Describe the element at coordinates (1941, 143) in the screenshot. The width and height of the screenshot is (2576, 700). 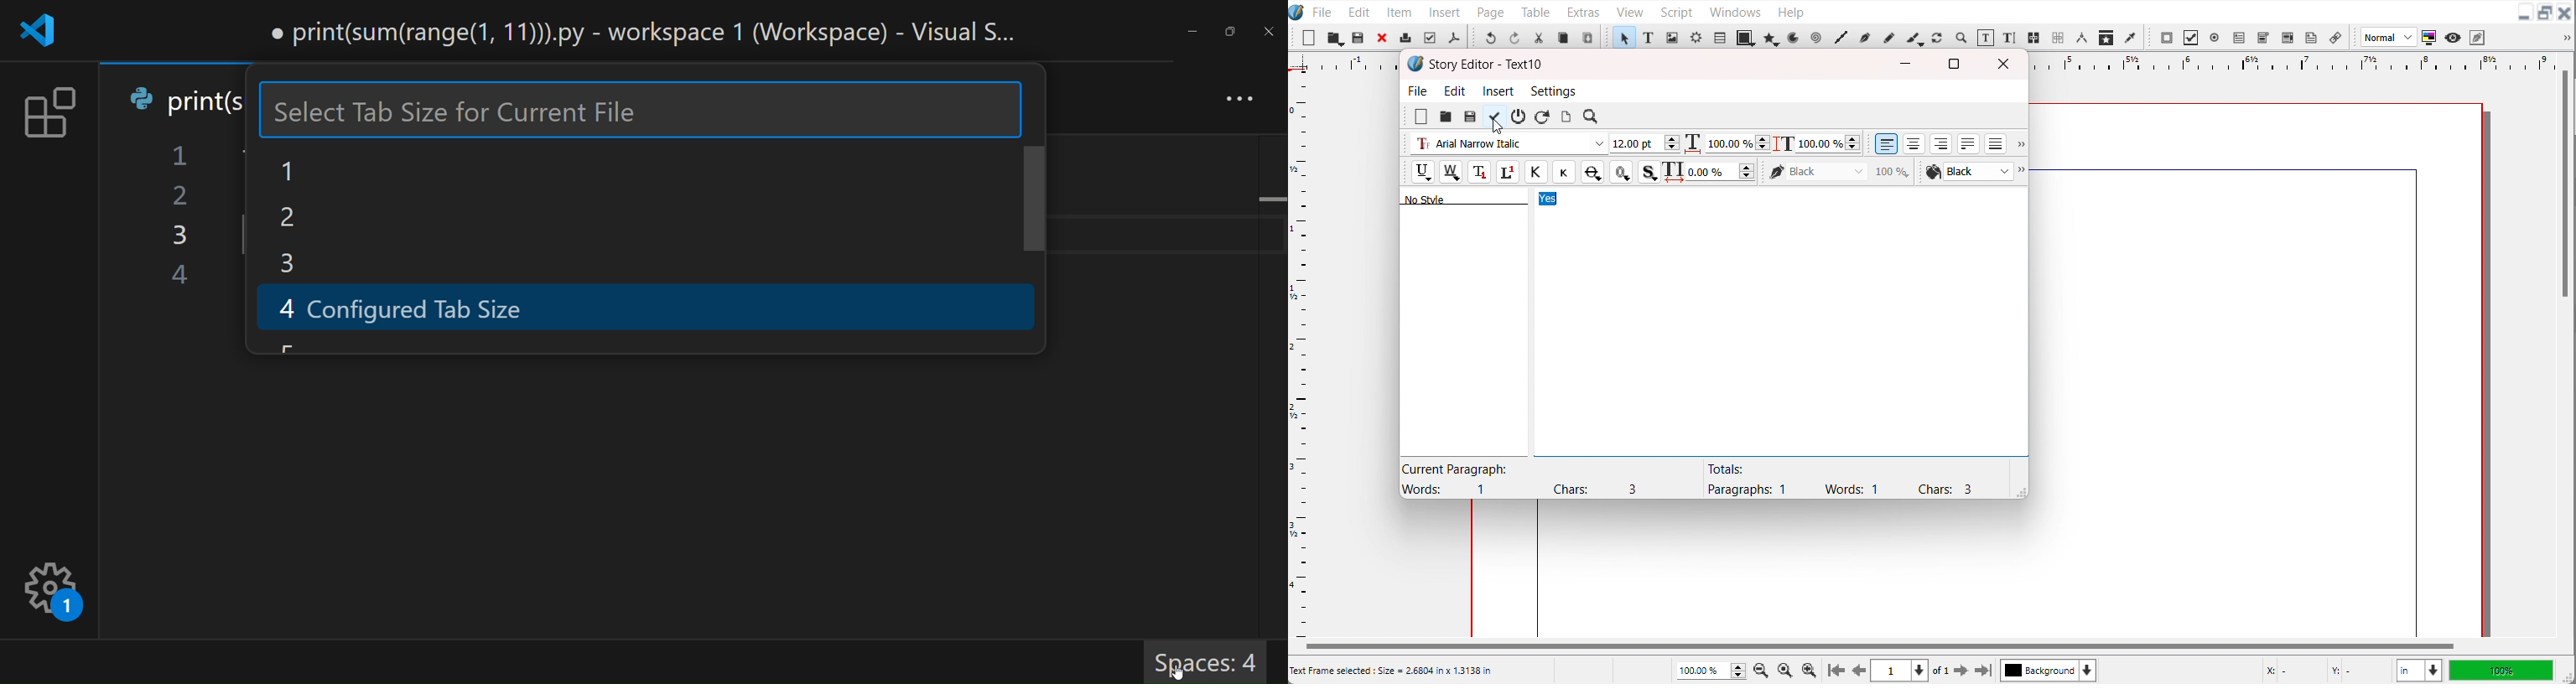
I see `Align text right` at that location.